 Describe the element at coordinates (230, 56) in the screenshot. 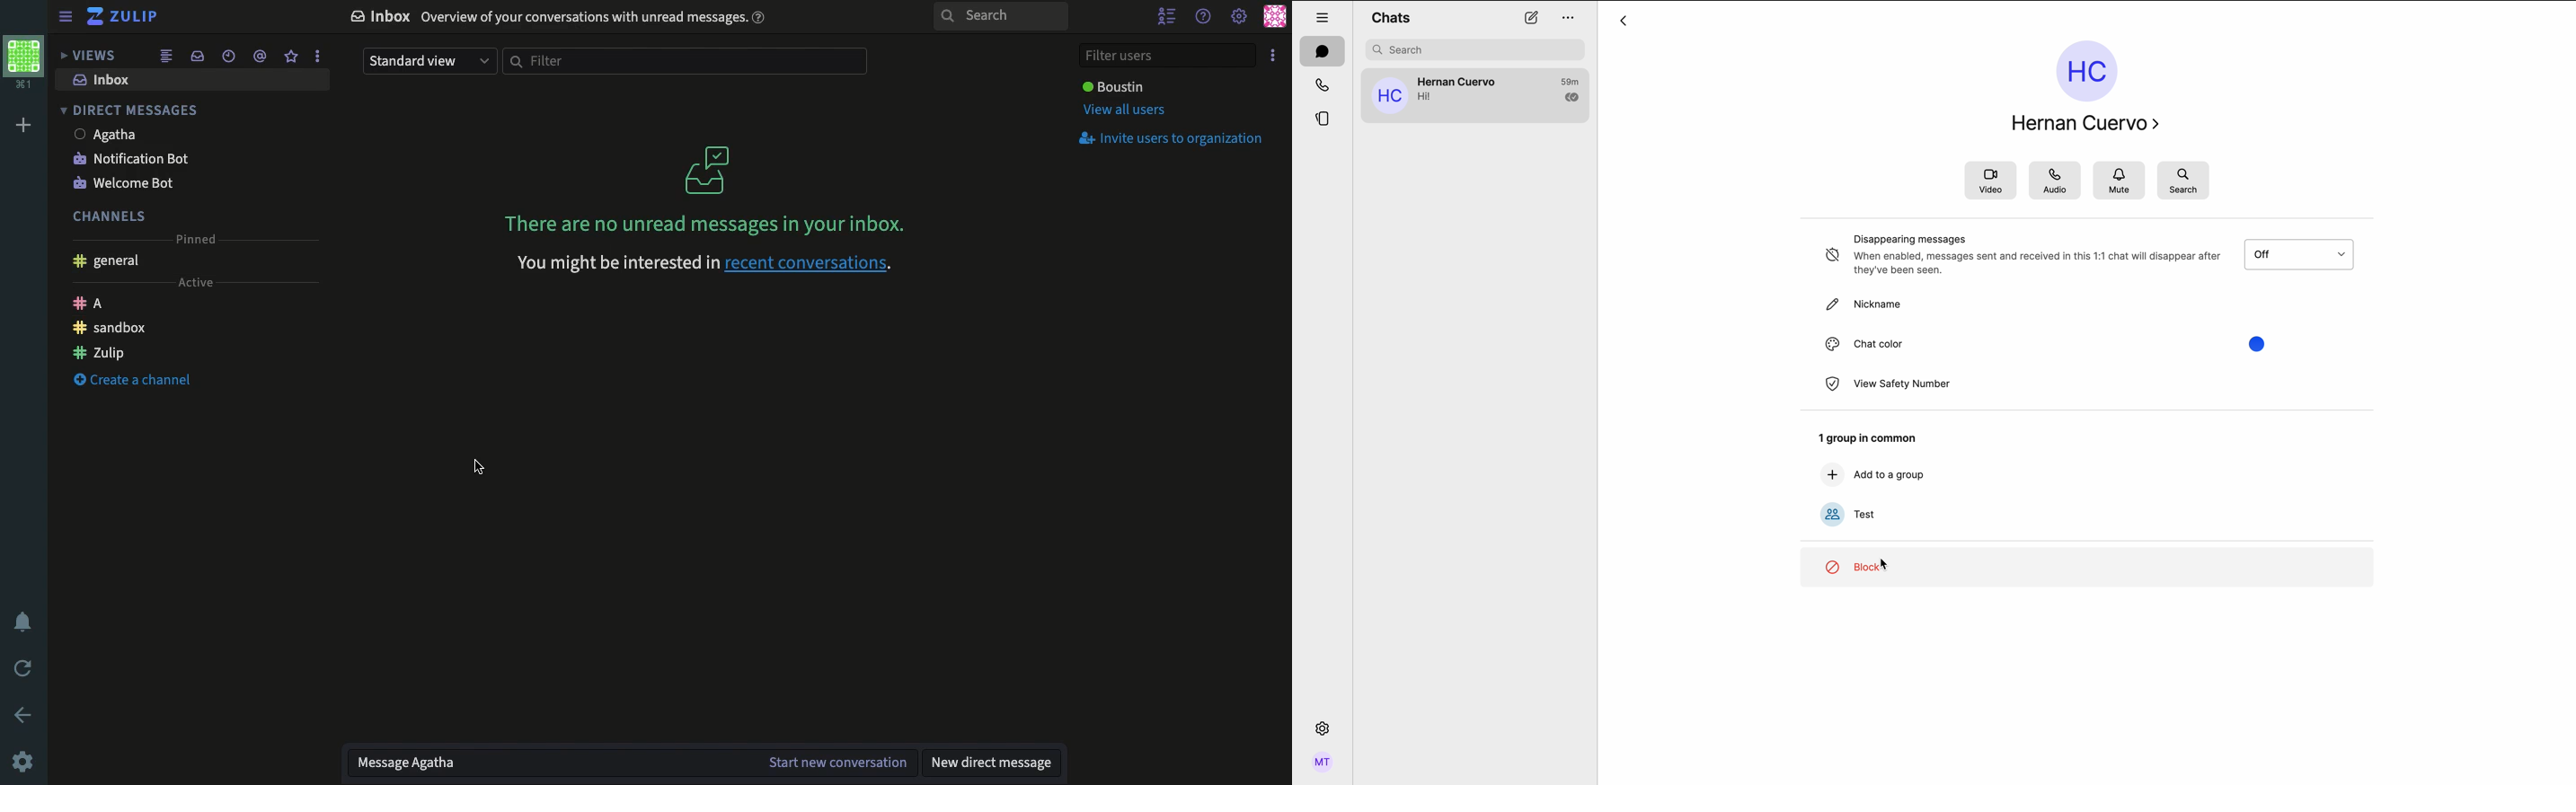

I see `Time` at that location.